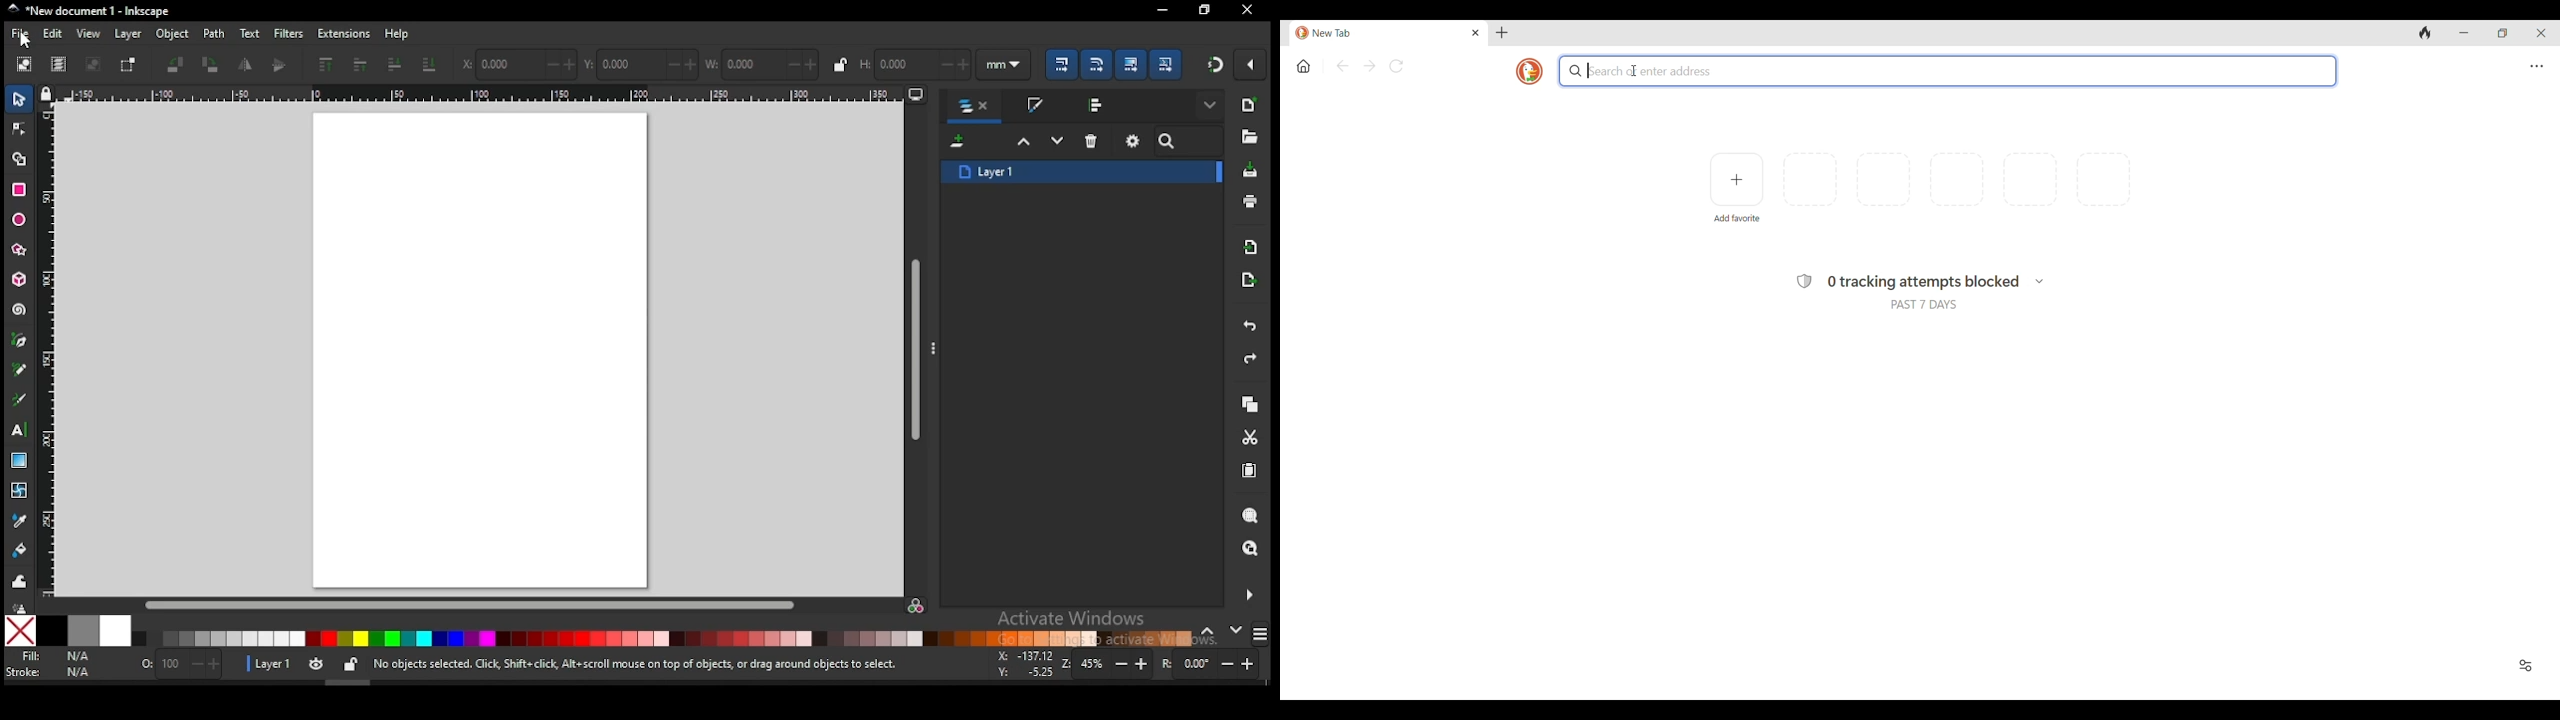 This screenshot has height=728, width=2576. I want to click on shape builder tool, so click(20, 157).